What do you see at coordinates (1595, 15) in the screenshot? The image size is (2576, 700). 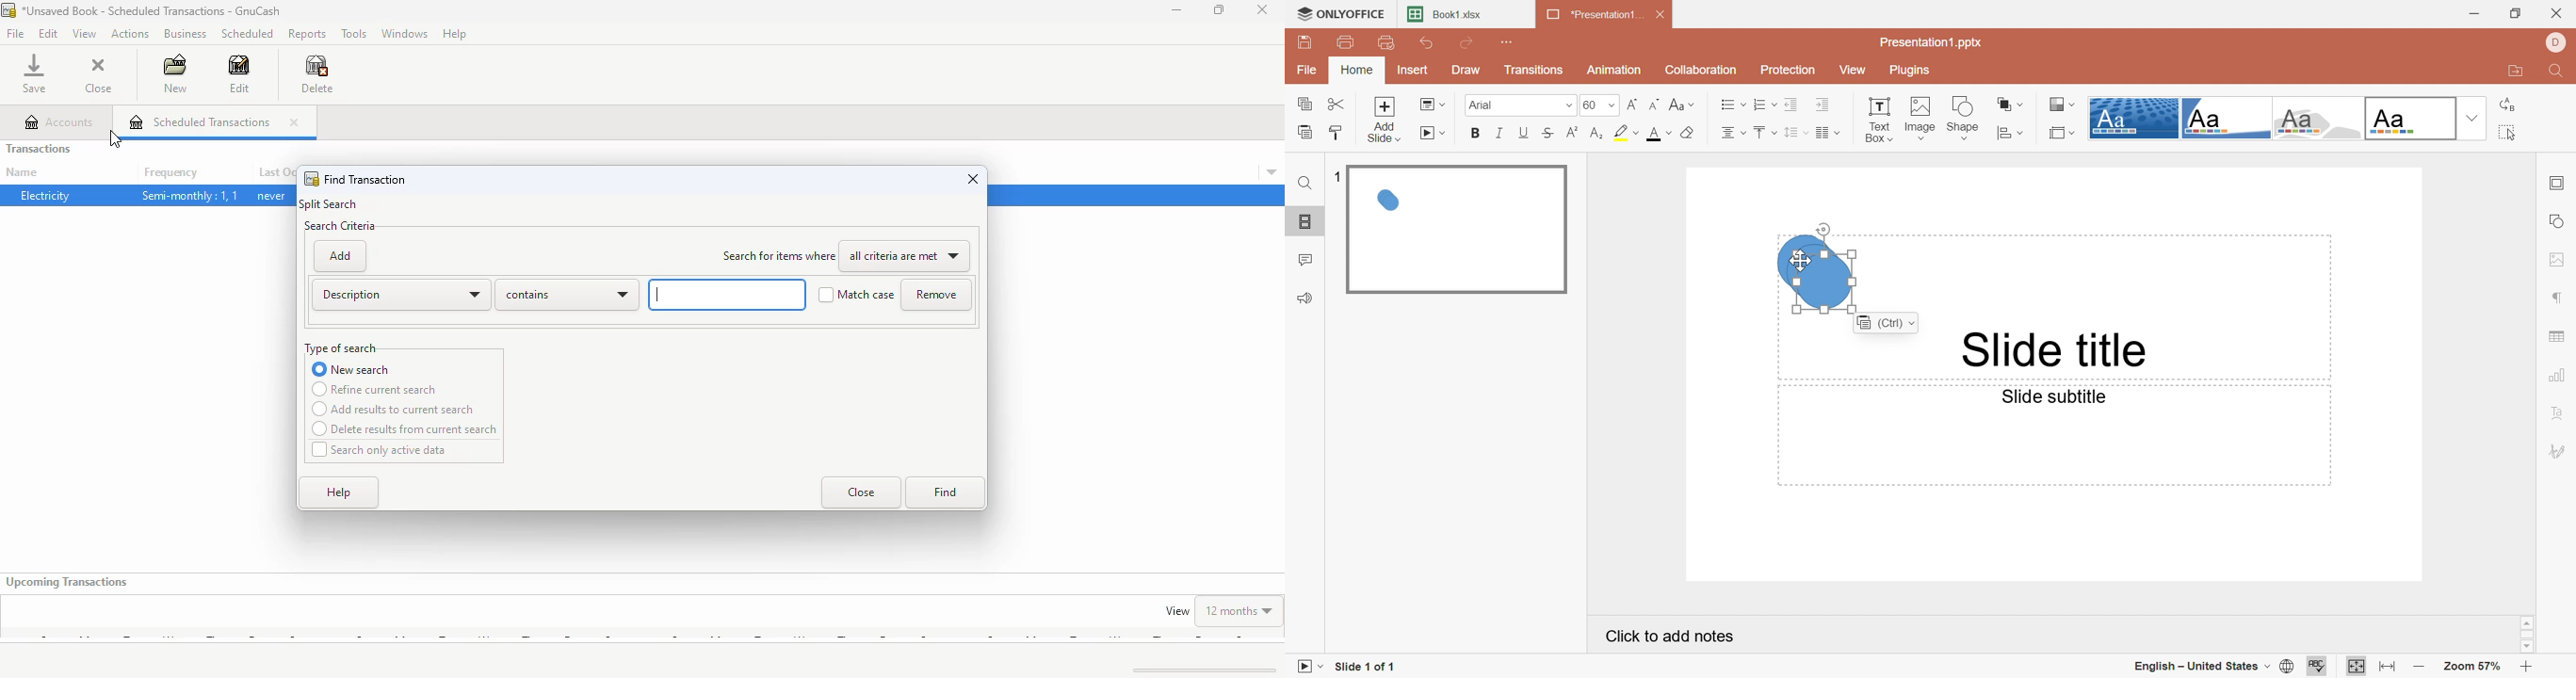 I see `Presentation1...` at bounding box center [1595, 15].